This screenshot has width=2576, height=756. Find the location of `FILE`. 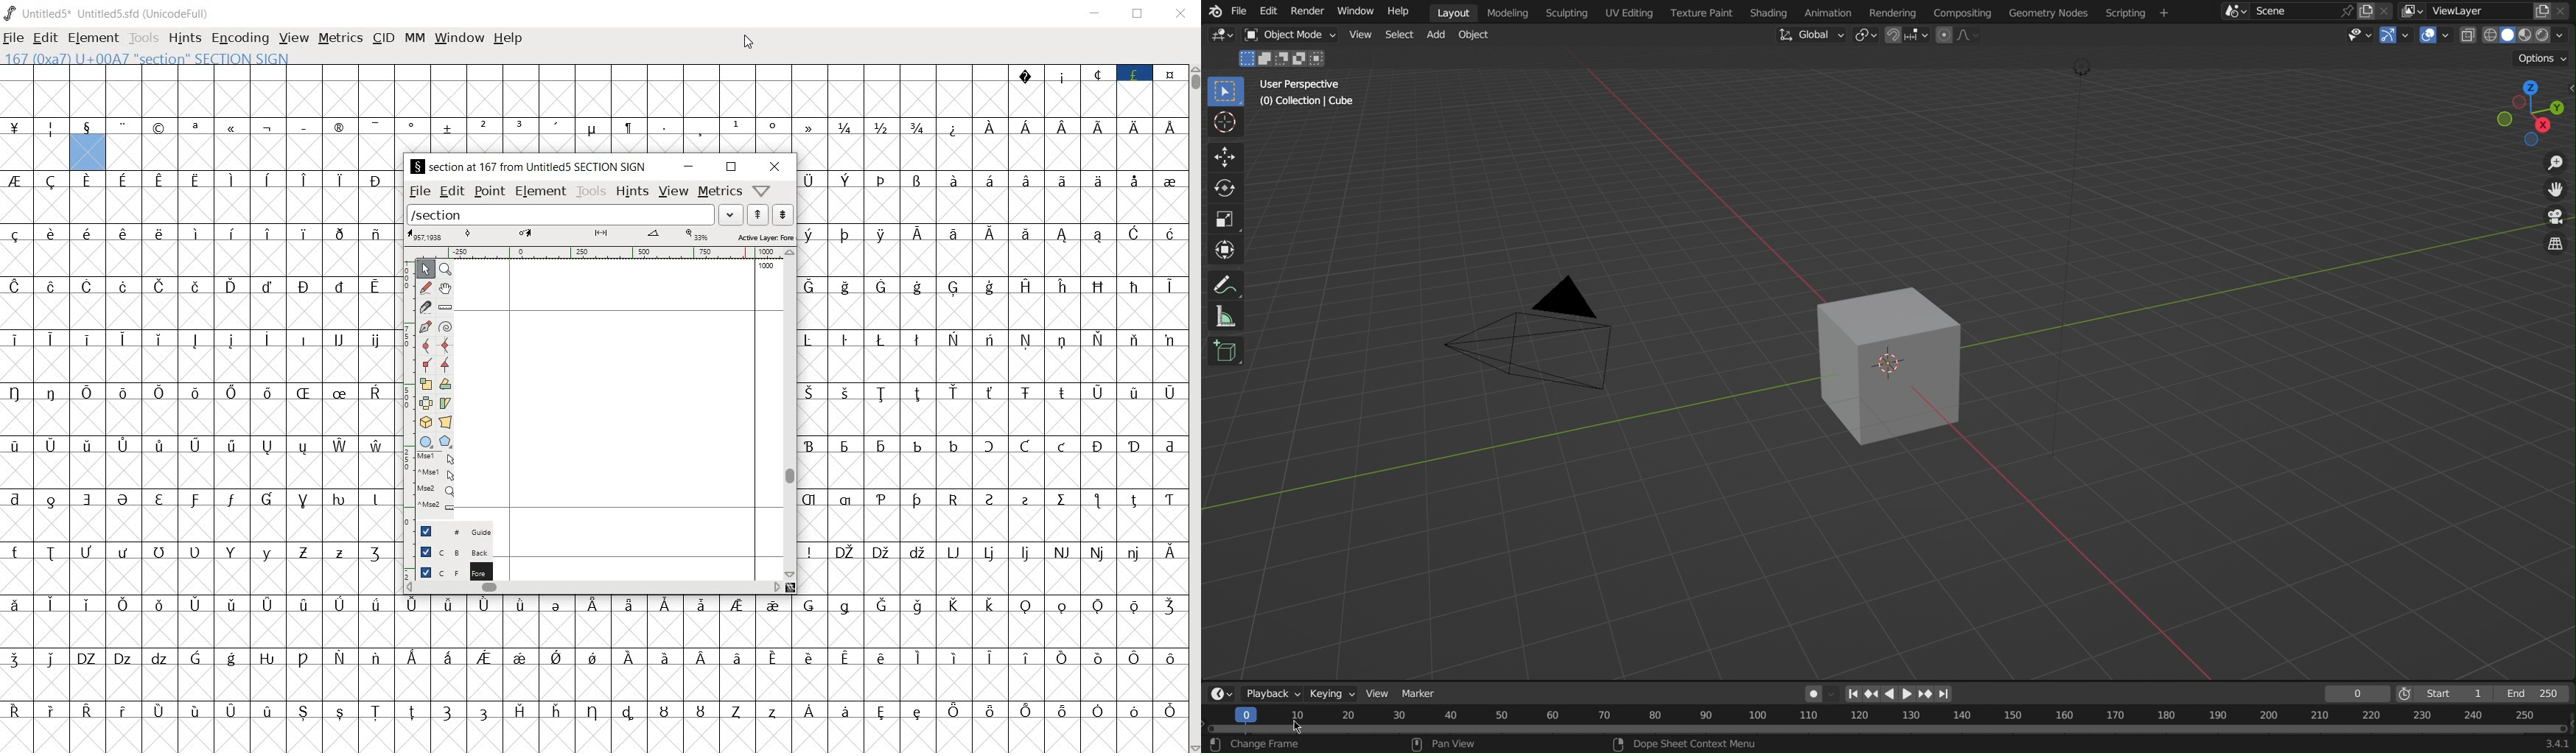

FILE is located at coordinates (15, 38).